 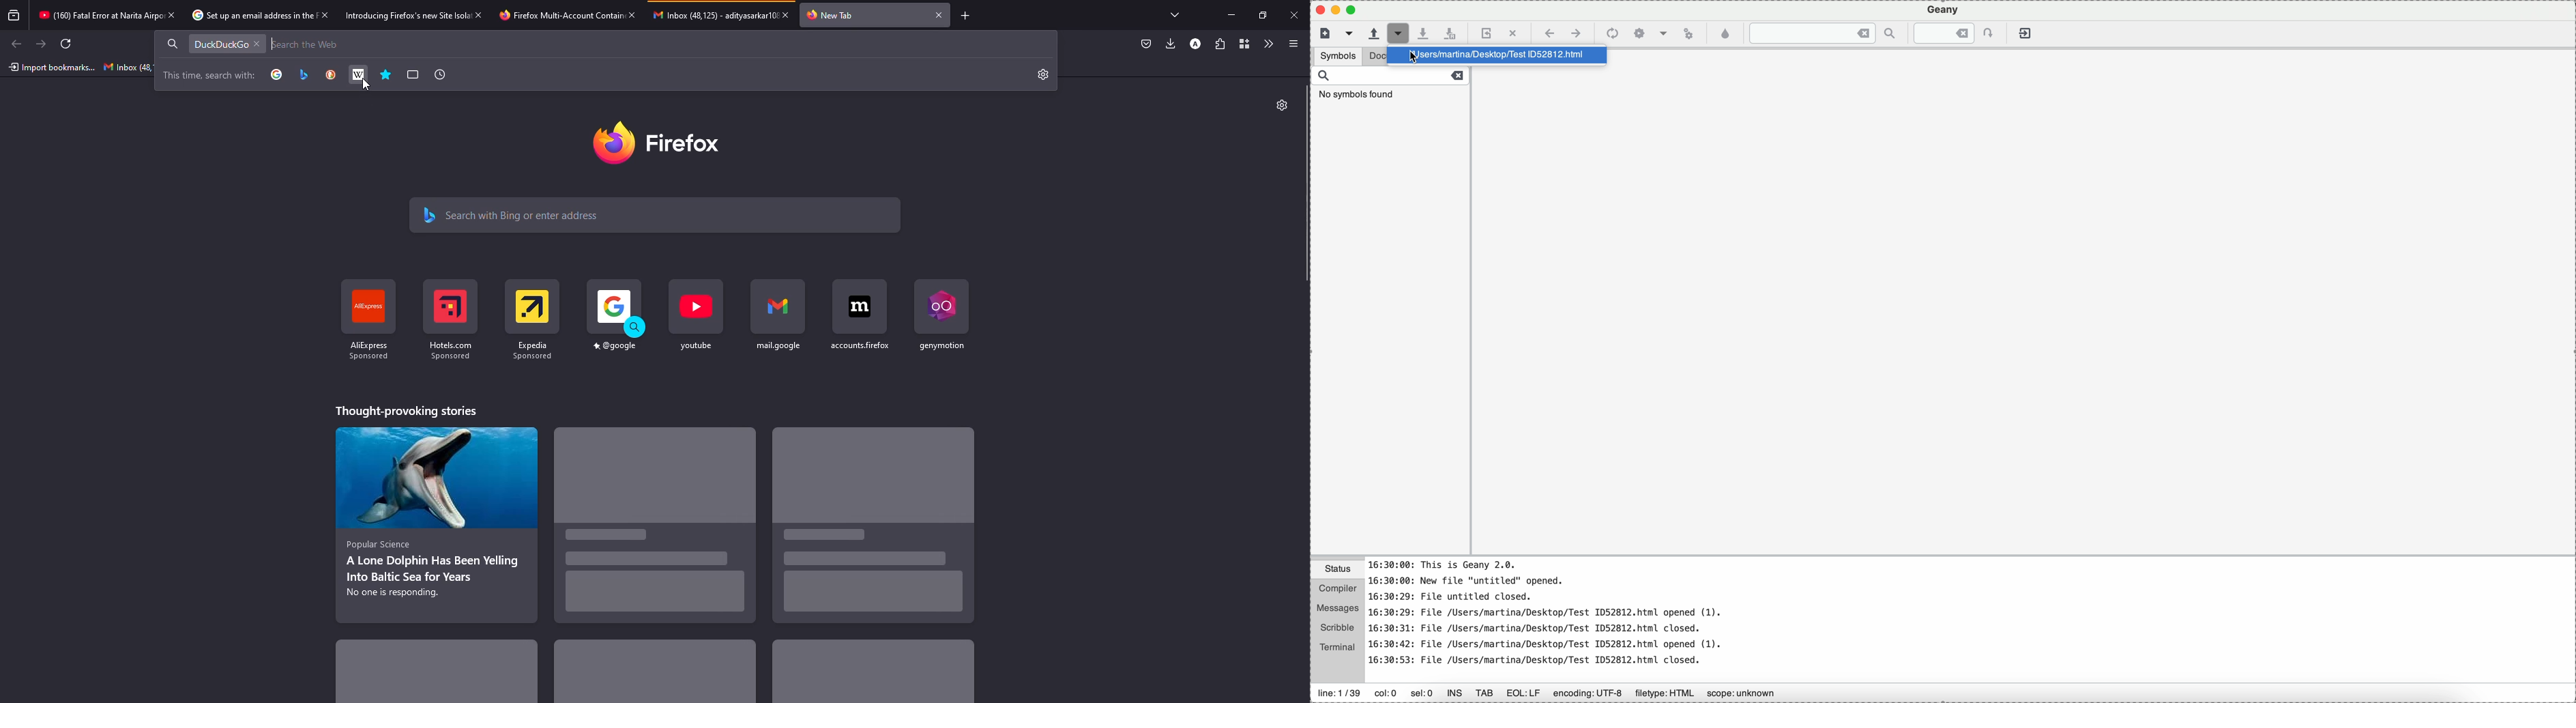 I want to click on downloads, so click(x=1171, y=43).